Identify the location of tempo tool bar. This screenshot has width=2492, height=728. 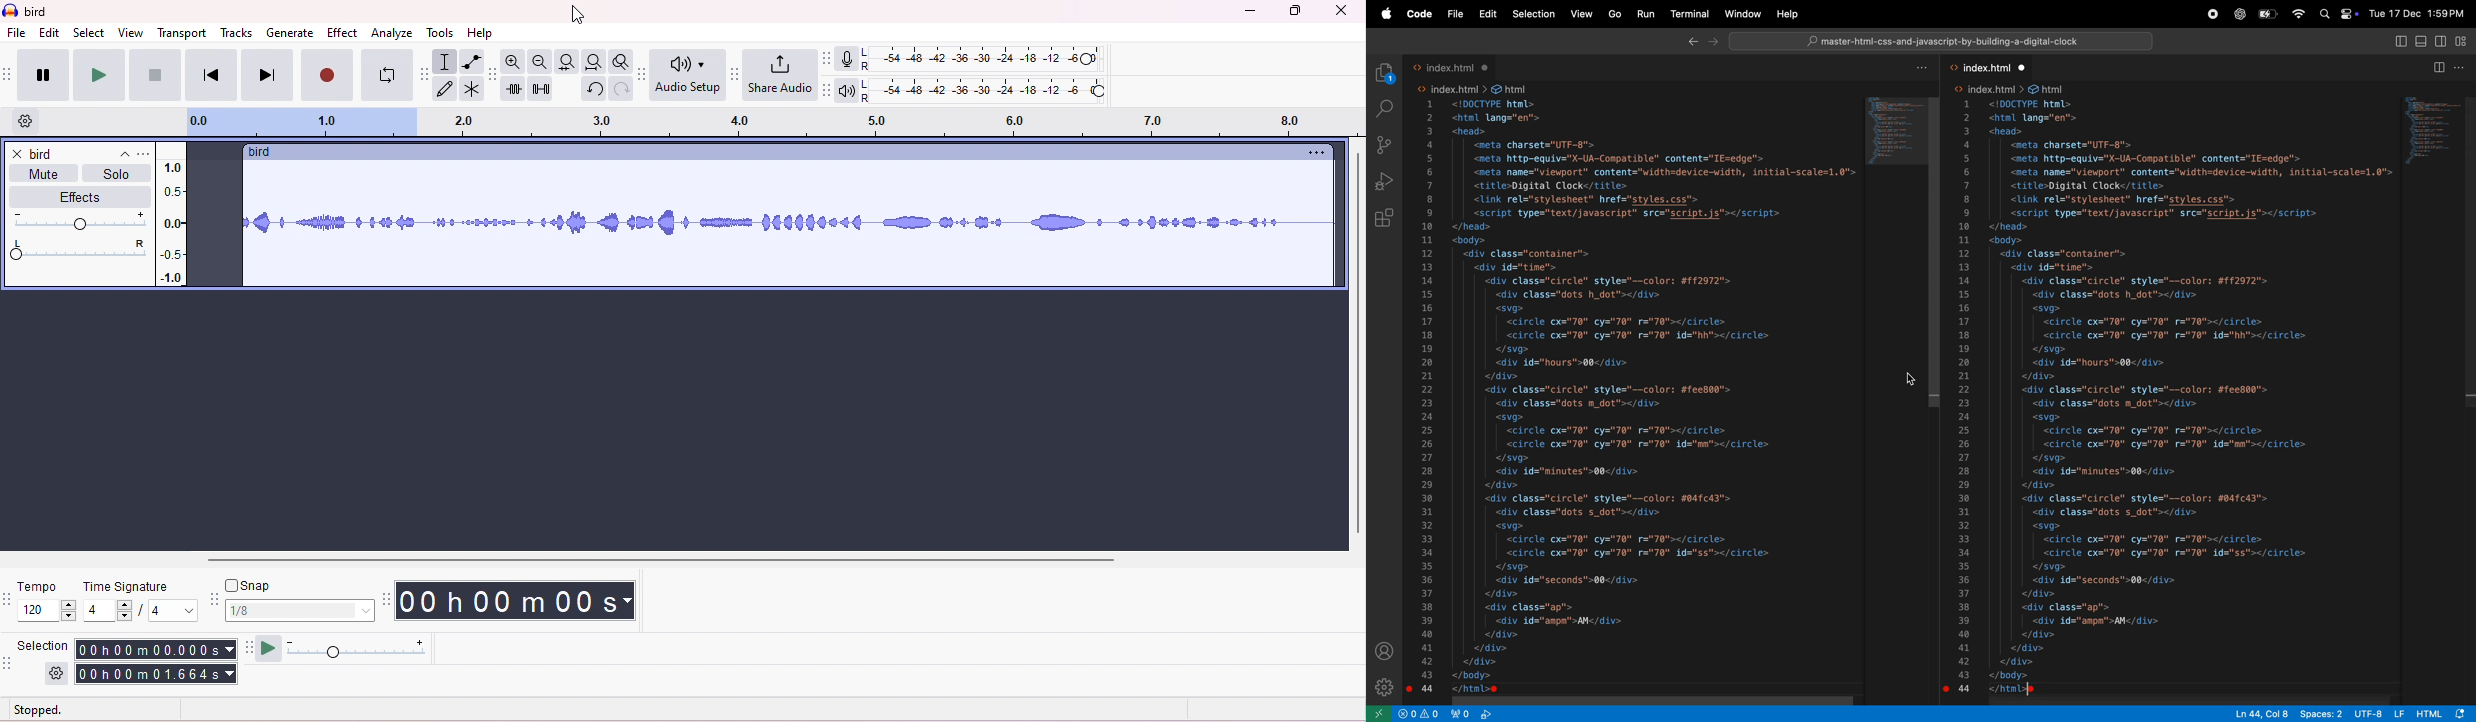
(9, 599).